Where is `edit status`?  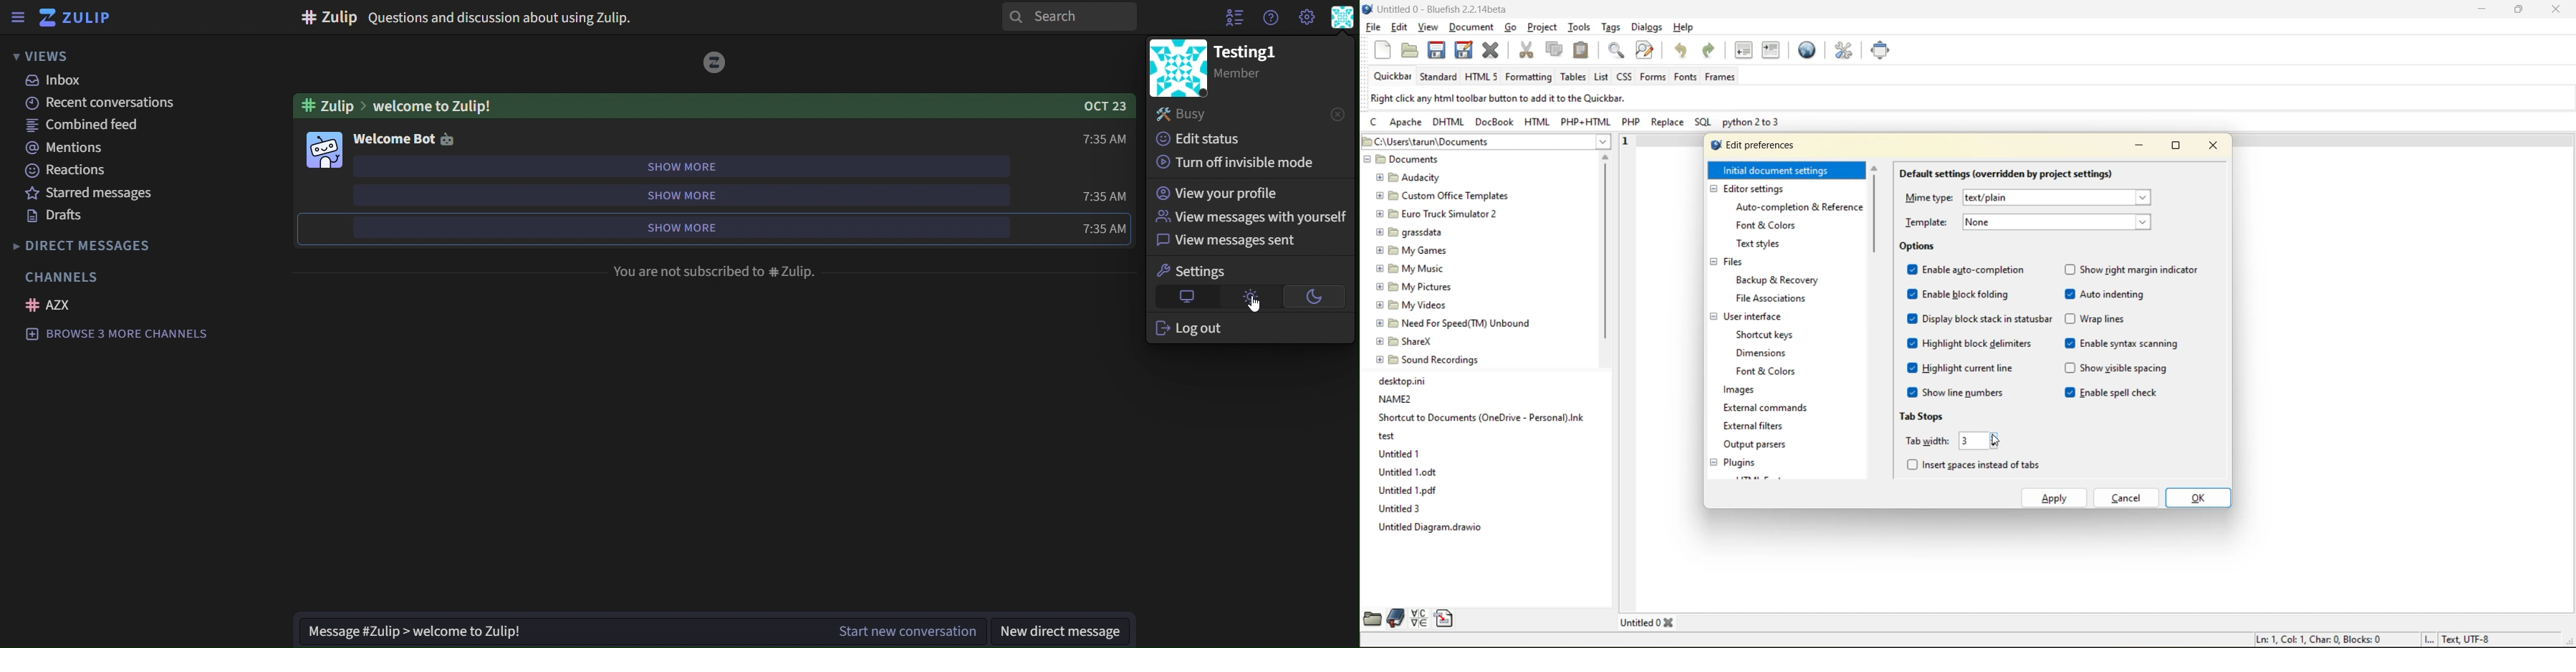
edit status is located at coordinates (1199, 139).